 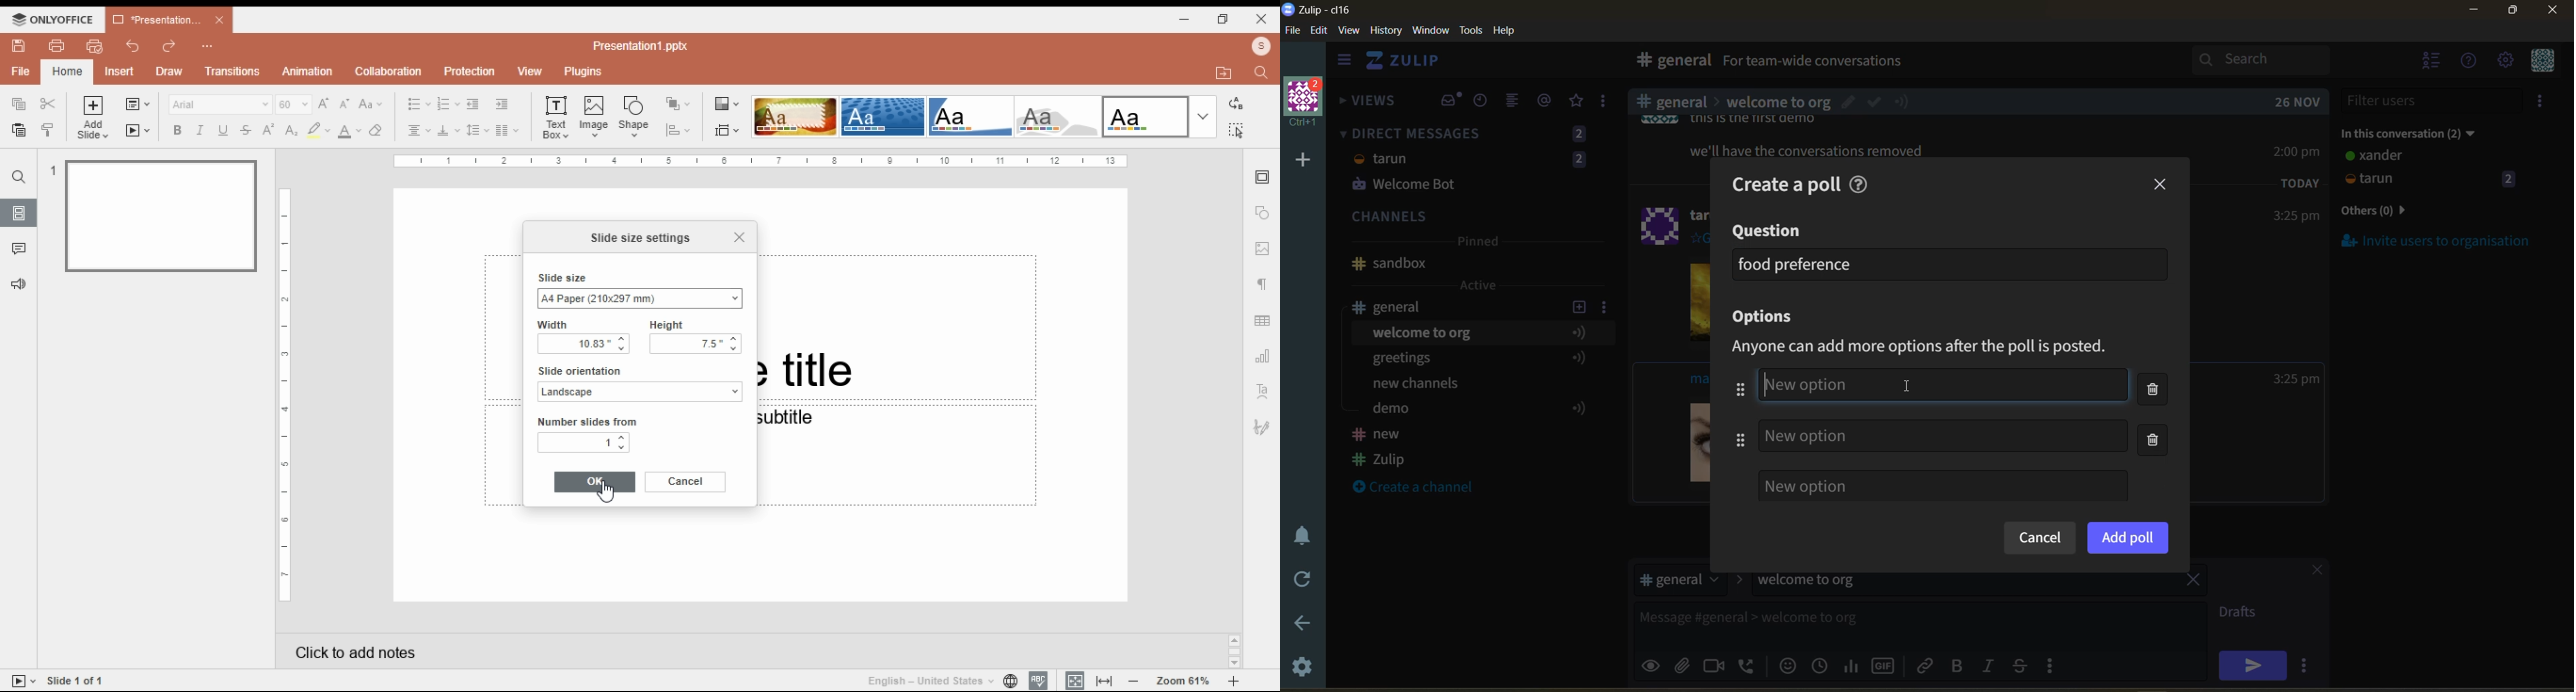 What do you see at coordinates (120, 72) in the screenshot?
I see `insert` at bounding box center [120, 72].